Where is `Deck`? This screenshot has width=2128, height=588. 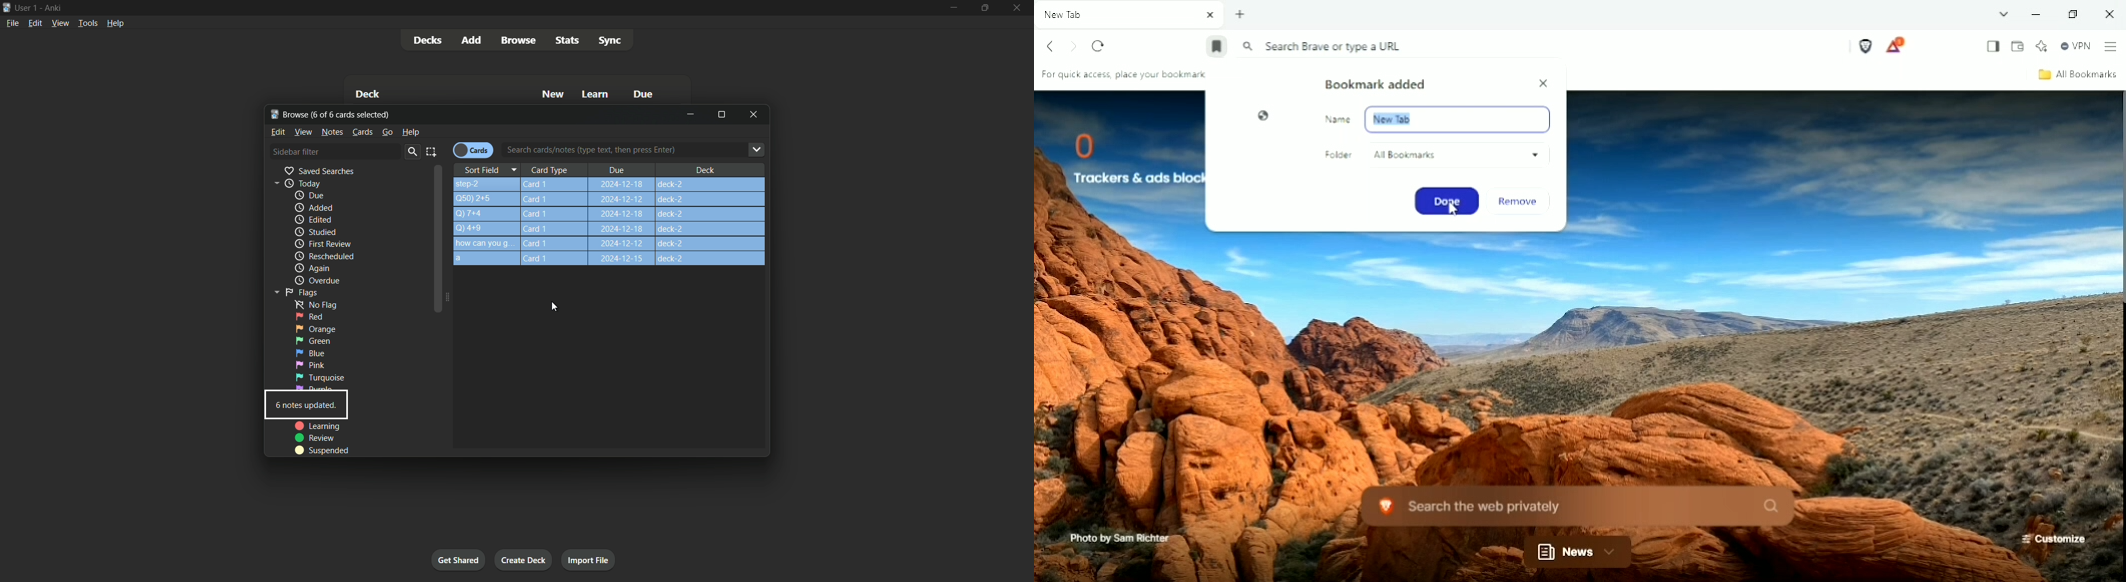
Deck is located at coordinates (705, 169).